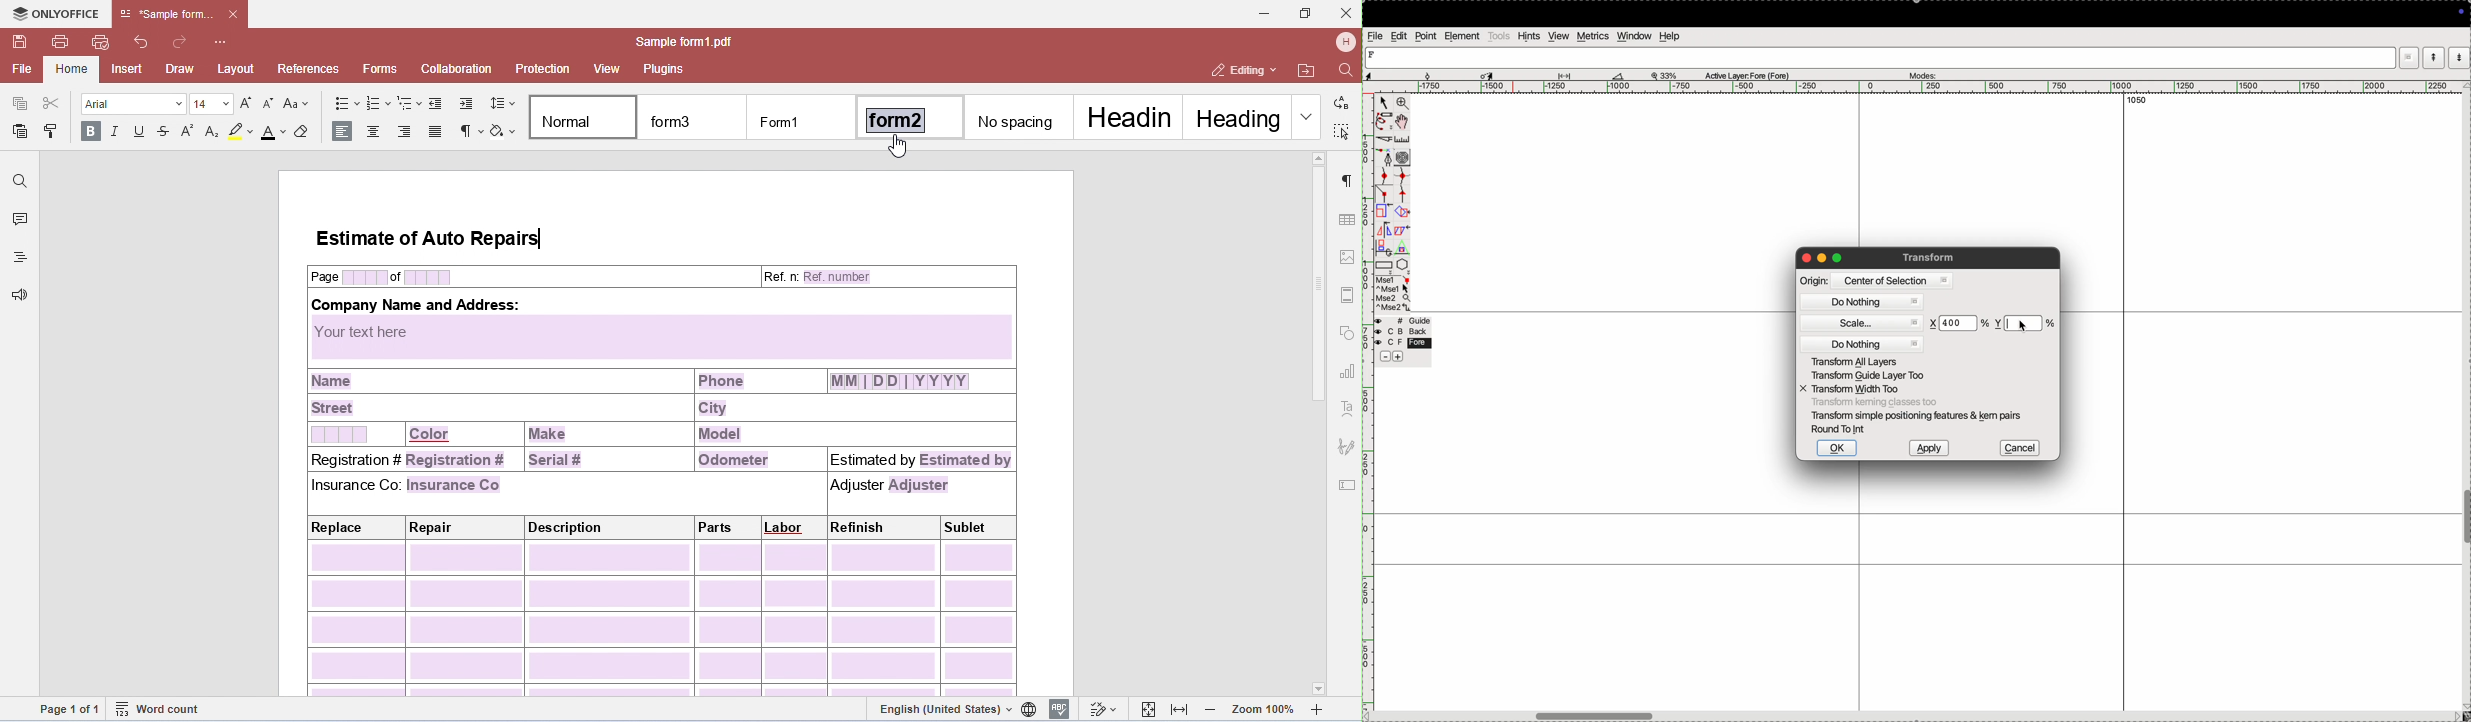 Image resolution: width=2492 pixels, height=728 pixels. What do you see at coordinates (1382, 104) in the screenshot?
I see `cursor` at bounding box center [1382, 104].